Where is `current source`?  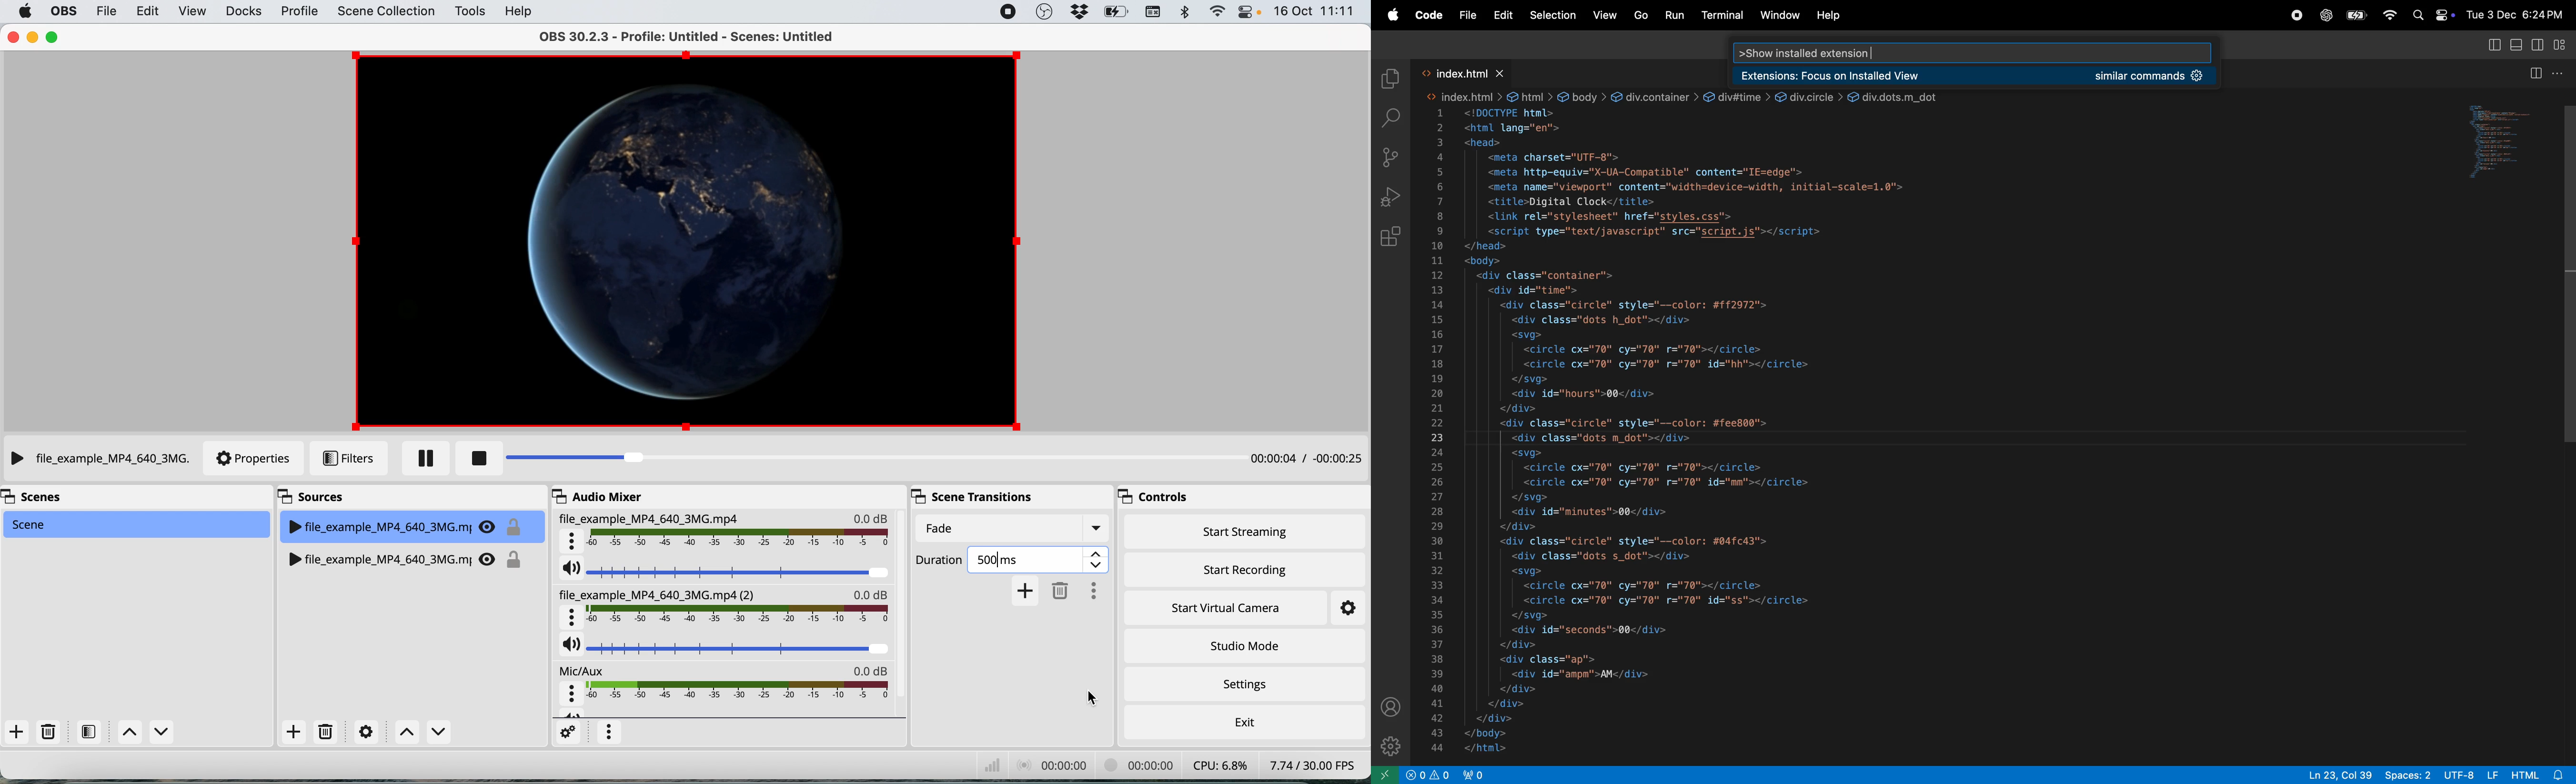
current source is located at coordinates (98, 459).